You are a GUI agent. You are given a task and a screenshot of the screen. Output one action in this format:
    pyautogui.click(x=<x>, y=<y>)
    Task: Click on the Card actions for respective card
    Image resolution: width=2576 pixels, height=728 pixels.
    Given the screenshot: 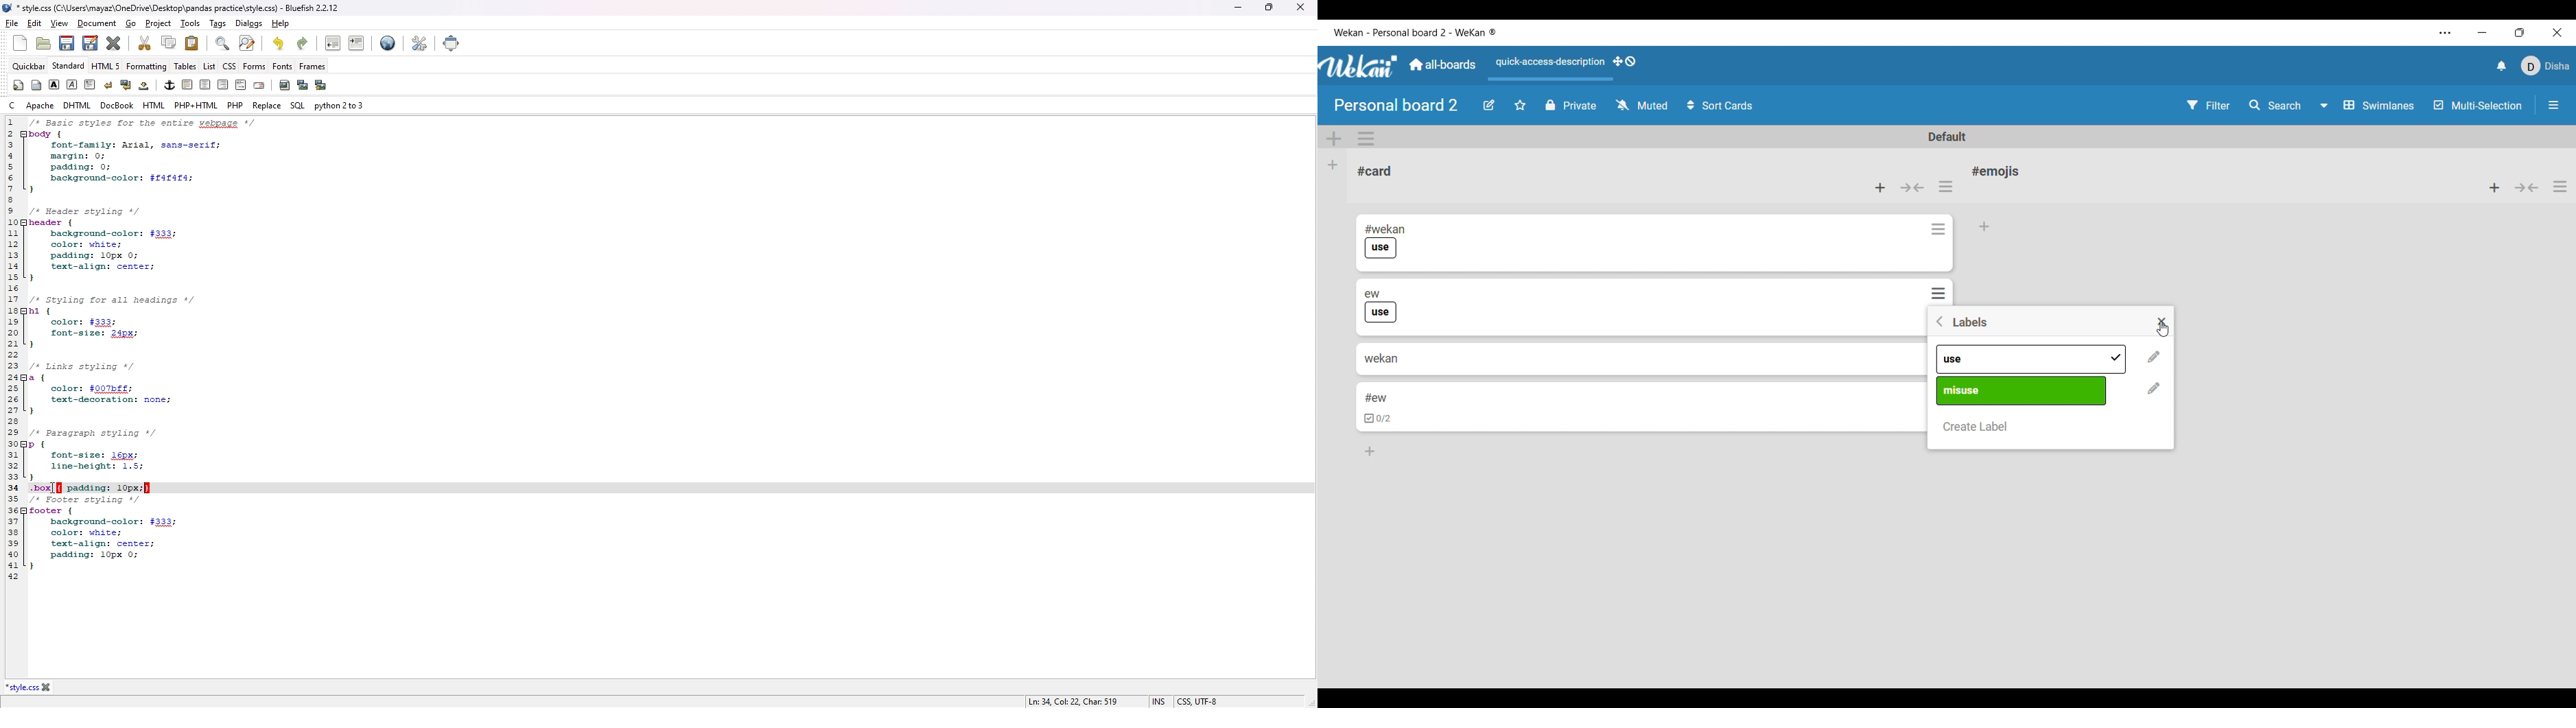 What is the action you would take?
    pyautogui.click(x=1940, y=229)
    